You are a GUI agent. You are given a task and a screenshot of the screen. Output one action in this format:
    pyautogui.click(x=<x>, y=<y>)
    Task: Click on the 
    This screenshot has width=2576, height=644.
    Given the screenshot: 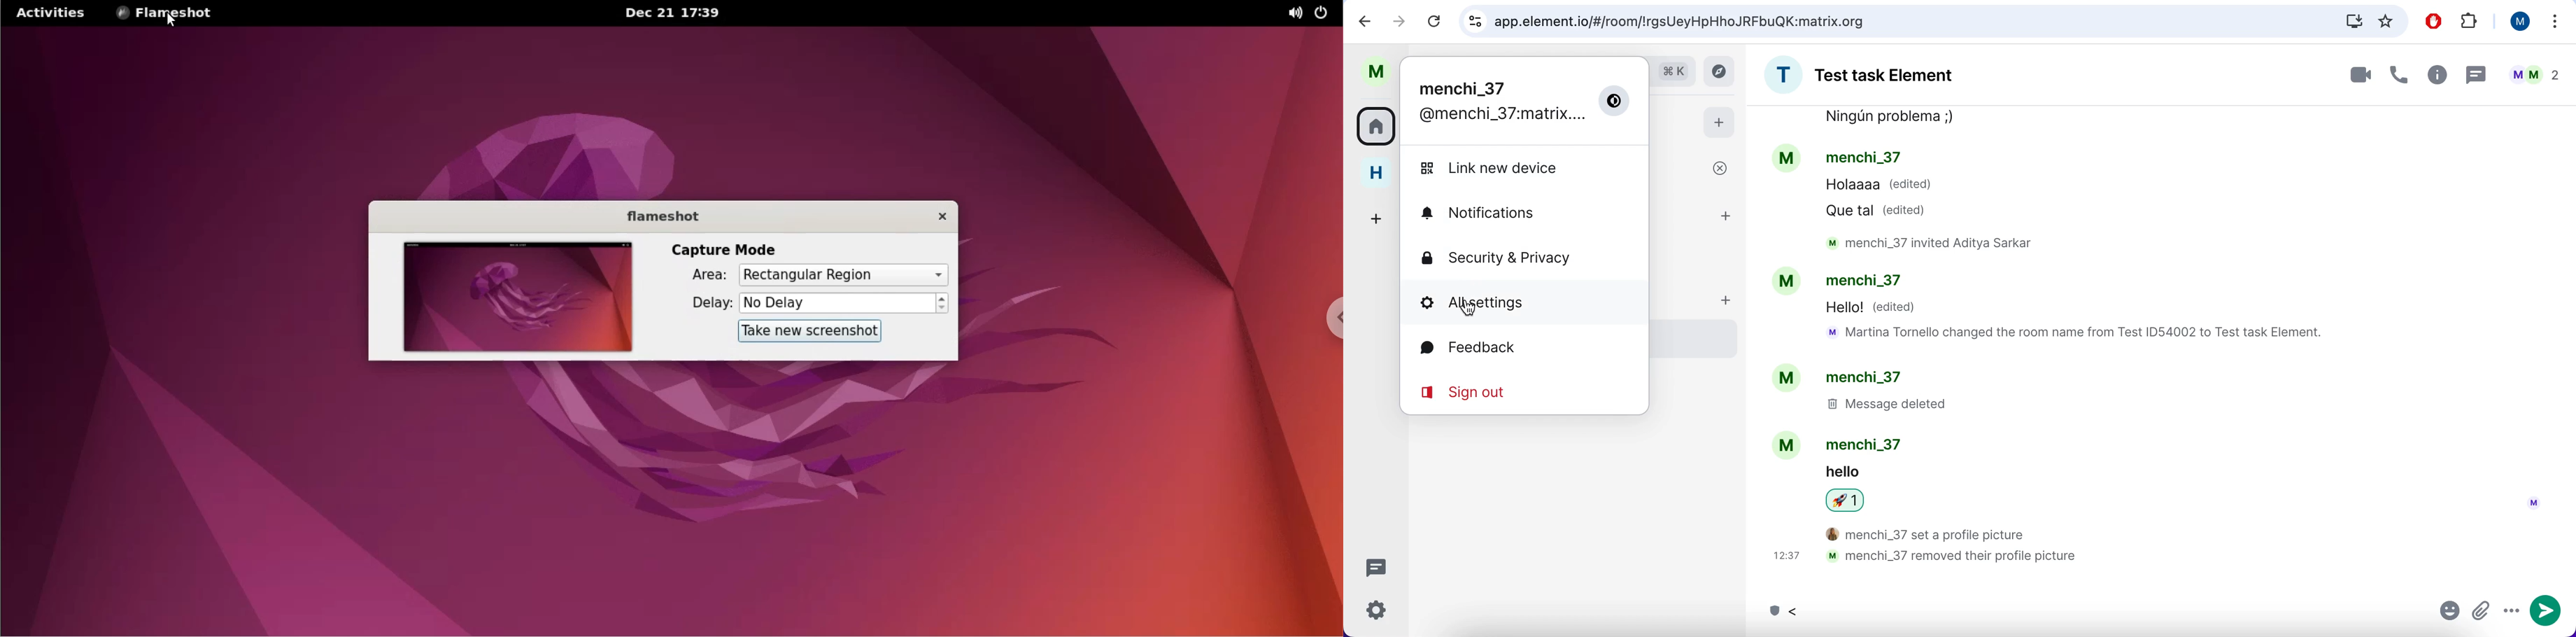 What is the action you would take?
    pyautogui.click(x=2538, y=75)
    